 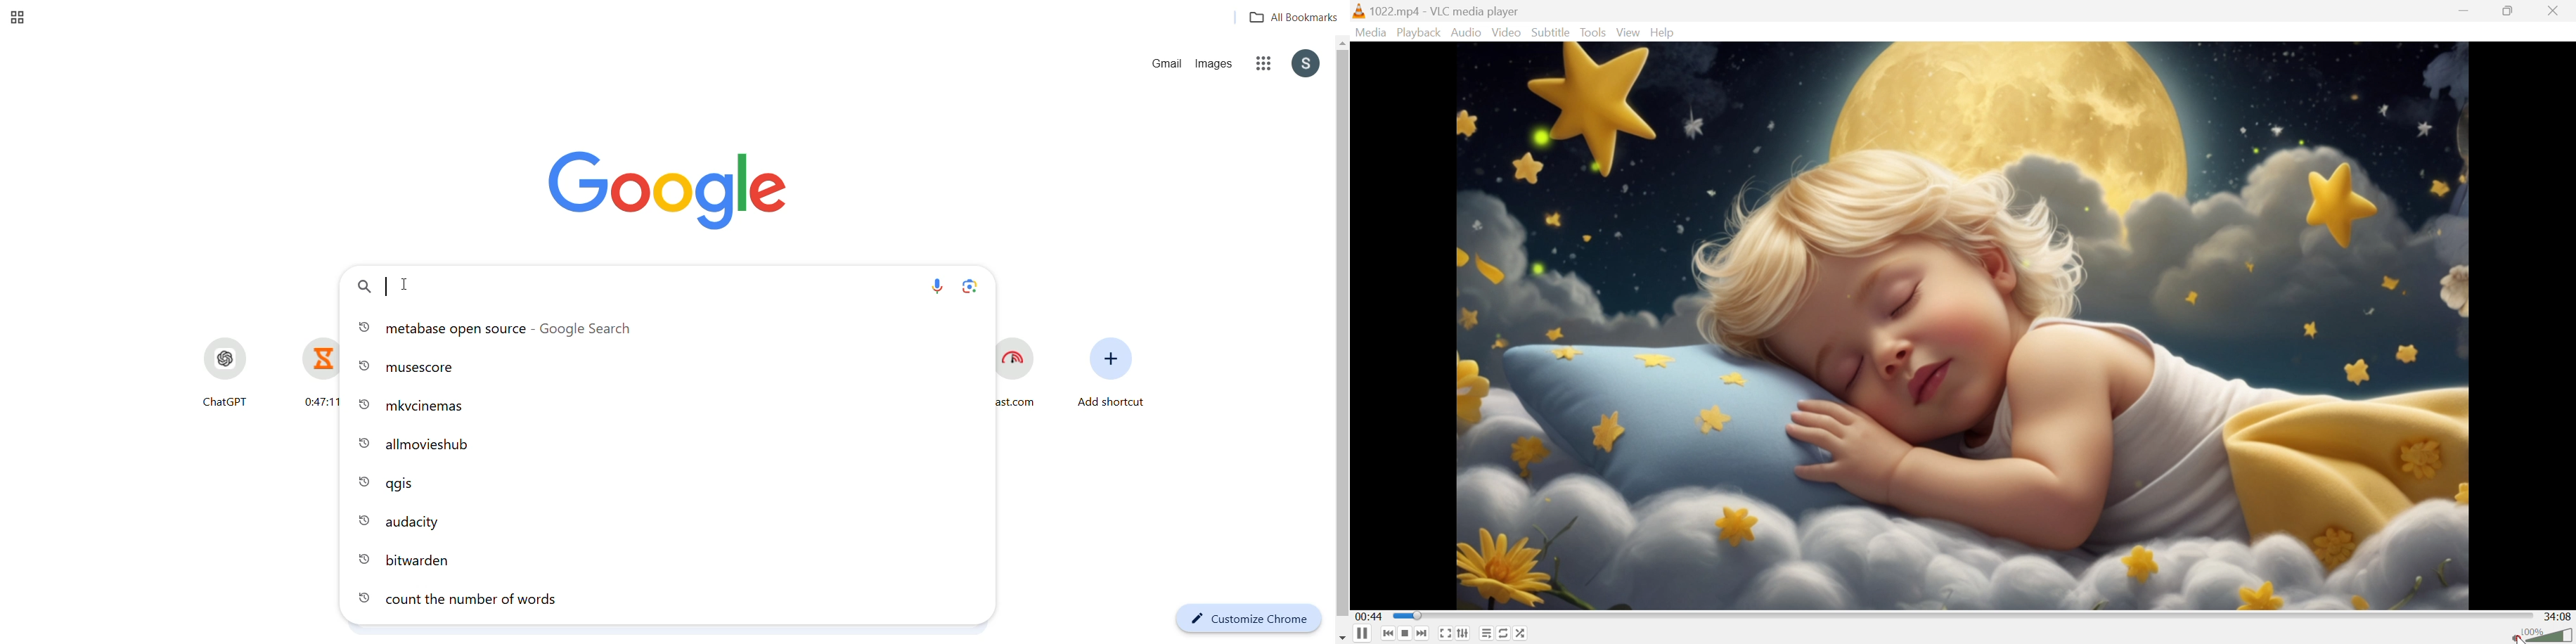 What do you see at coordinates (1484, 635) in the screenshot?
I see `Toggle playlist` at bounding box center [1484, 635].